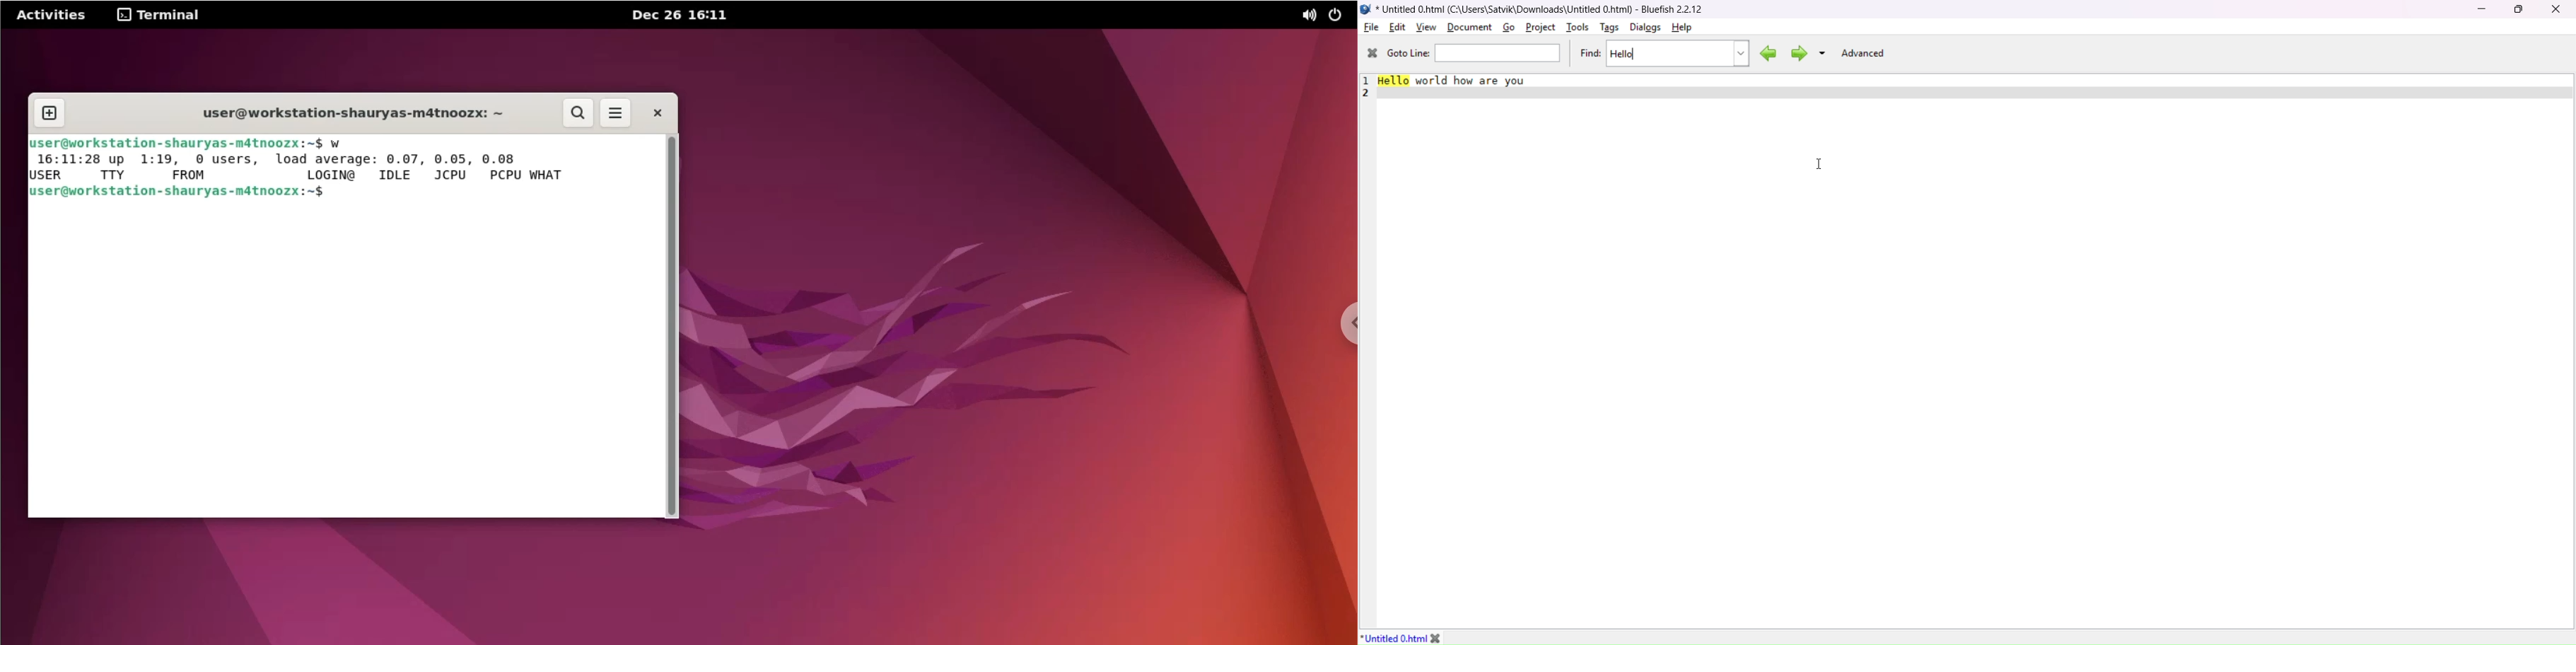  I want to click on terminal options, so click(164, 16).